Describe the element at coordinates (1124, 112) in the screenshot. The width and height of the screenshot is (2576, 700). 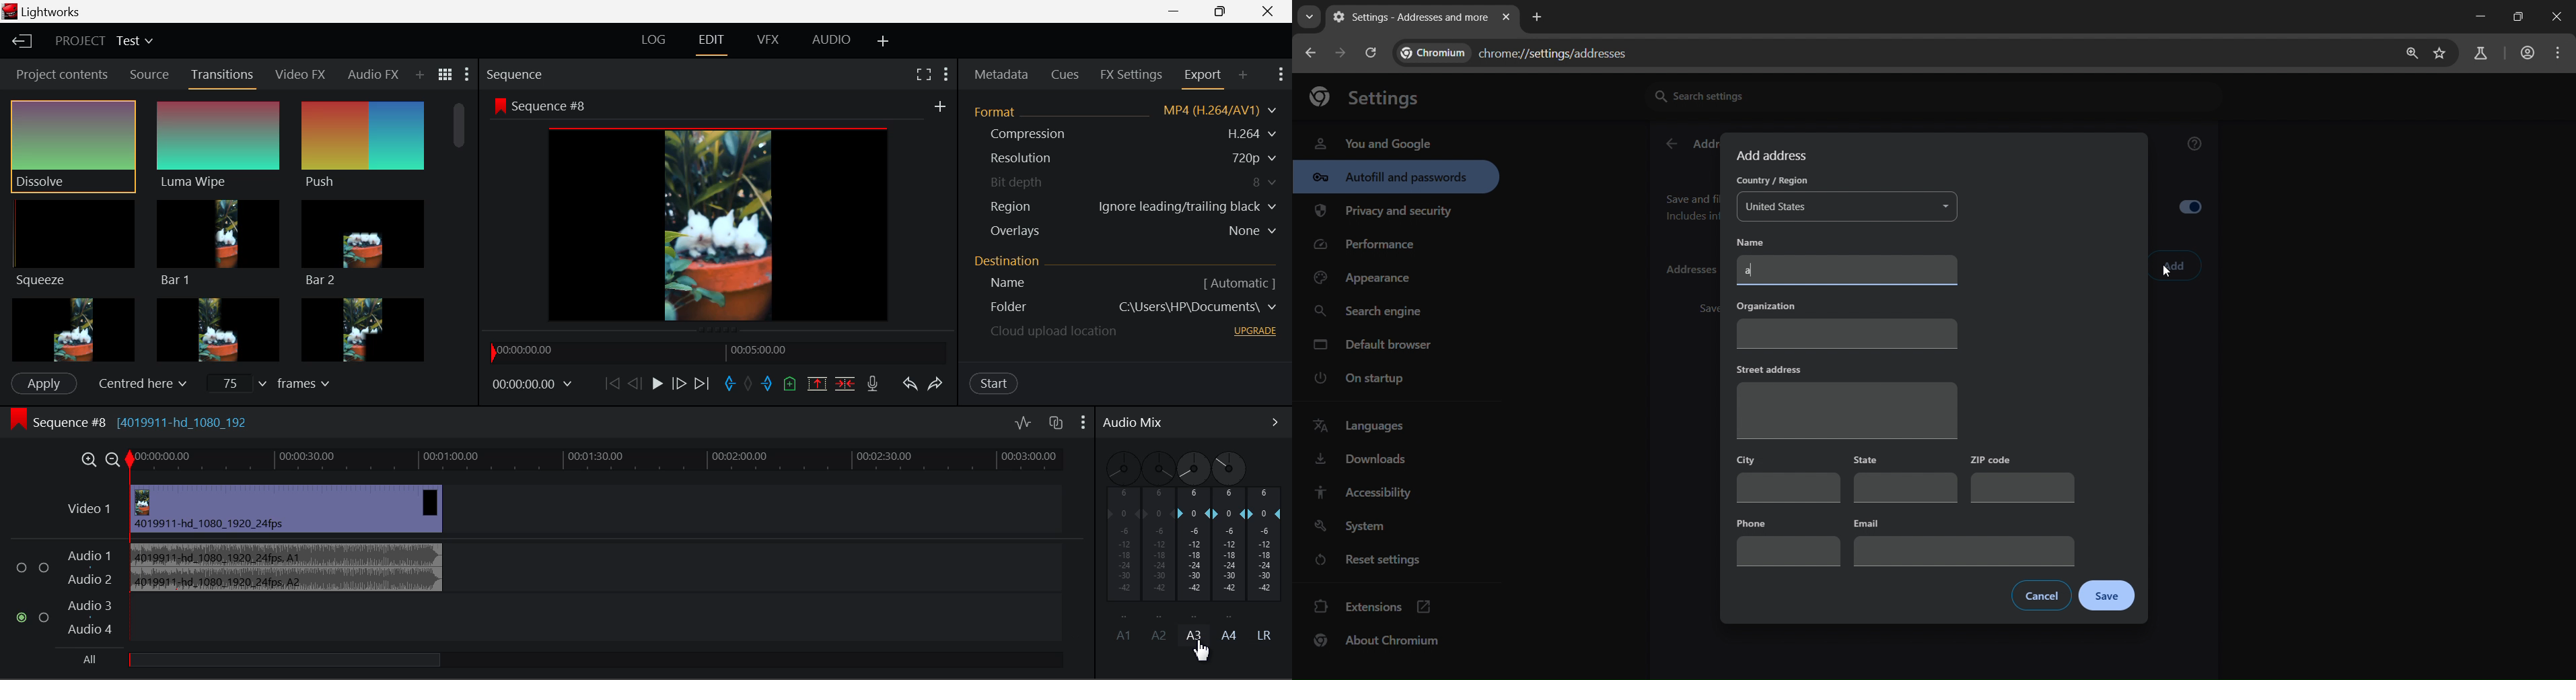
I see `Format` at that location.